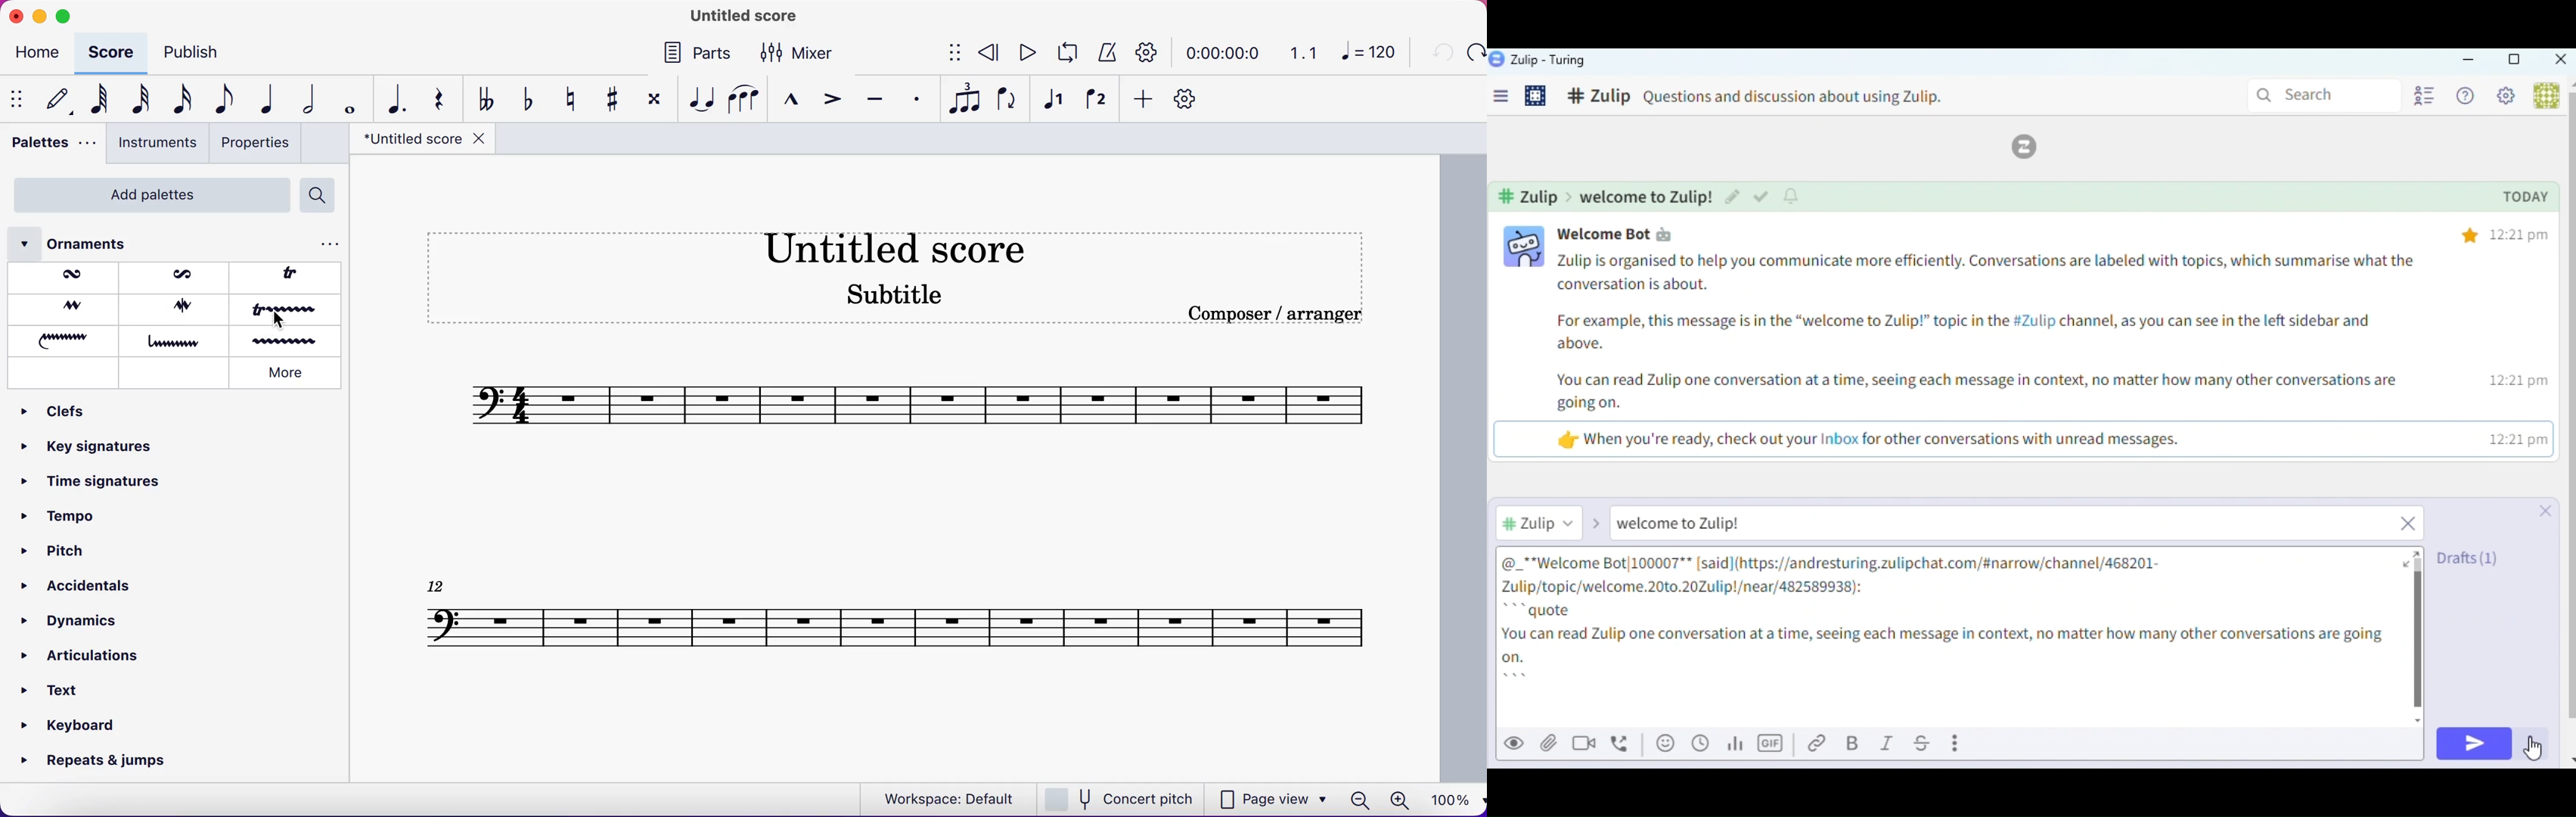 The width and height of the screenshot is (2576, 840). I want to click on Zulip, so click(2033, 147).